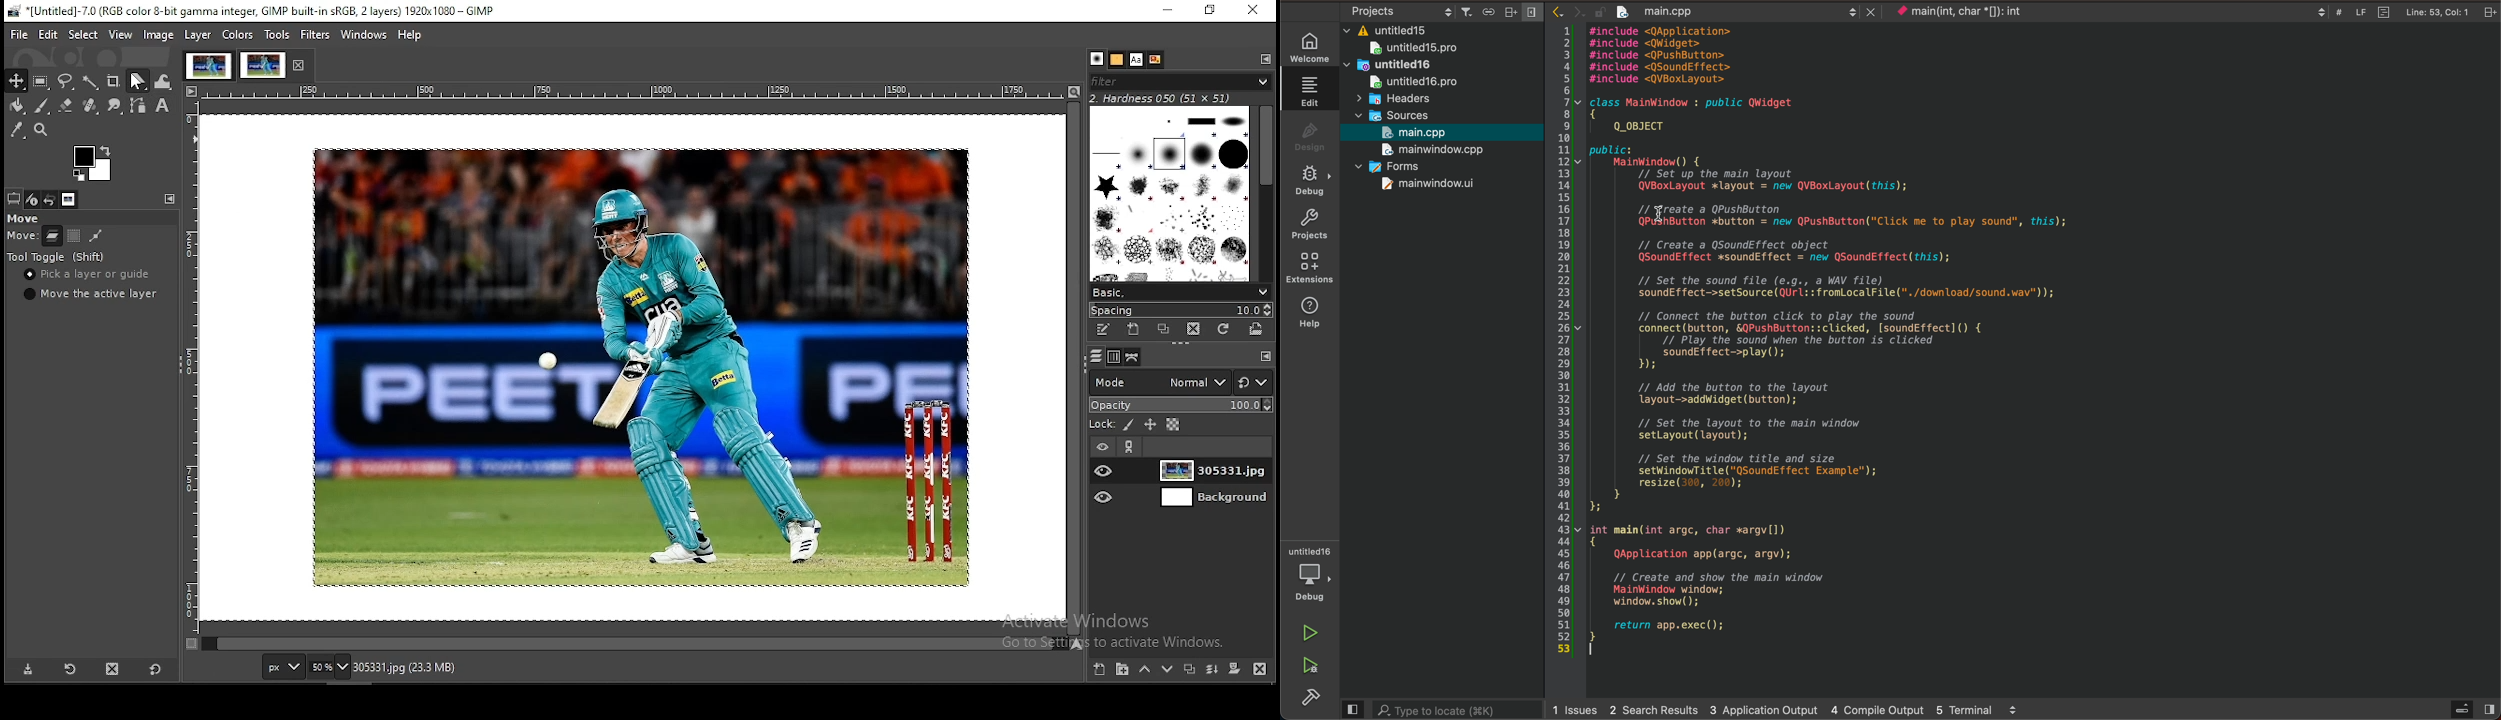 The height and width of the screenshot is (728, 2520). Describe the element at coordinates (45, 107) in the screenshot. I see `paint brush tool` at that location.